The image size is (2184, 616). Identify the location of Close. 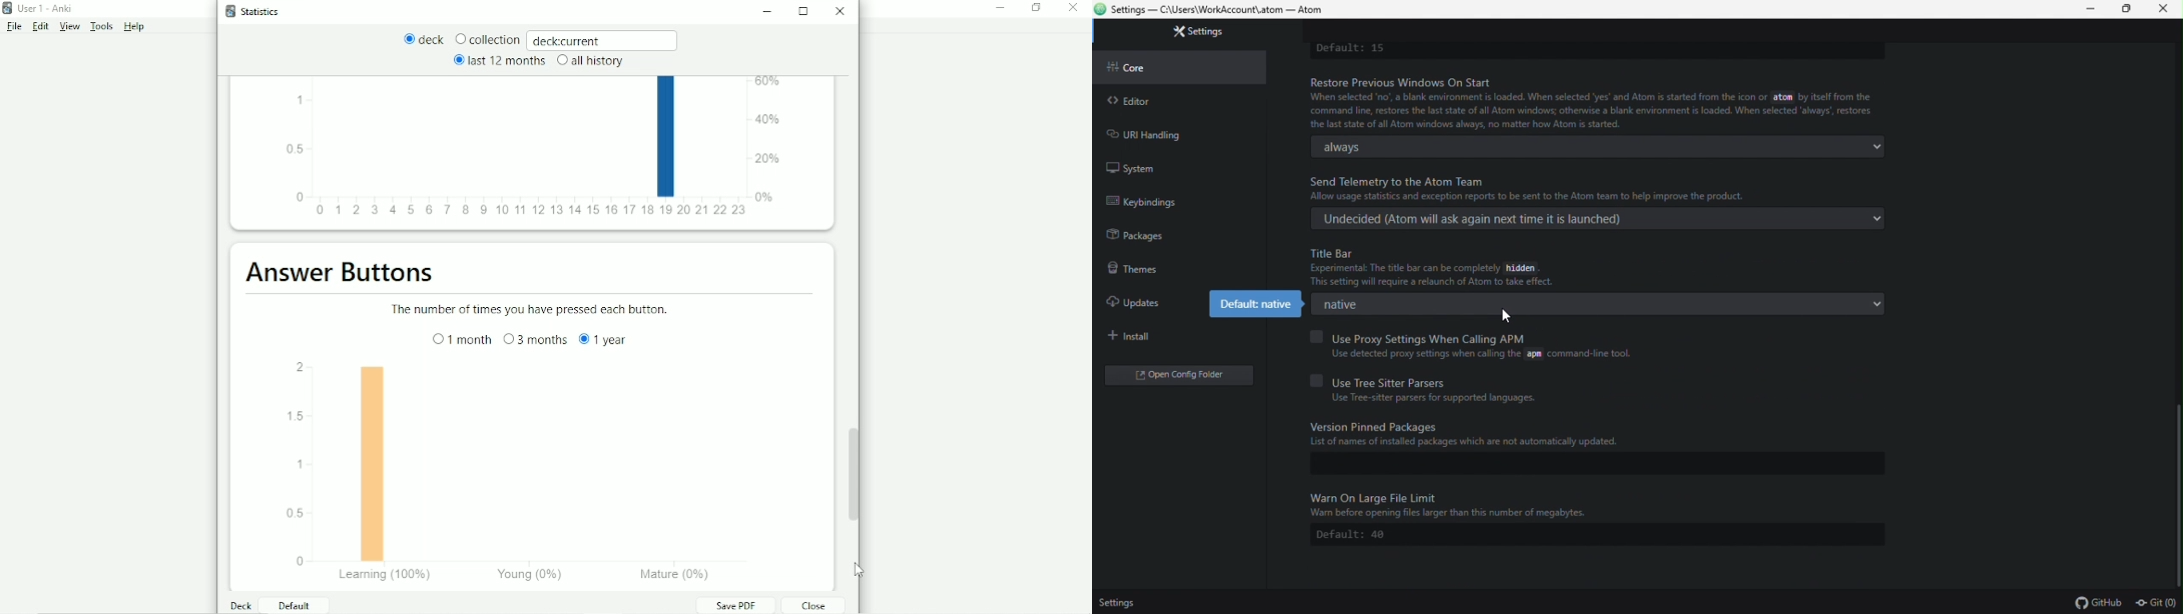
(842, 11).